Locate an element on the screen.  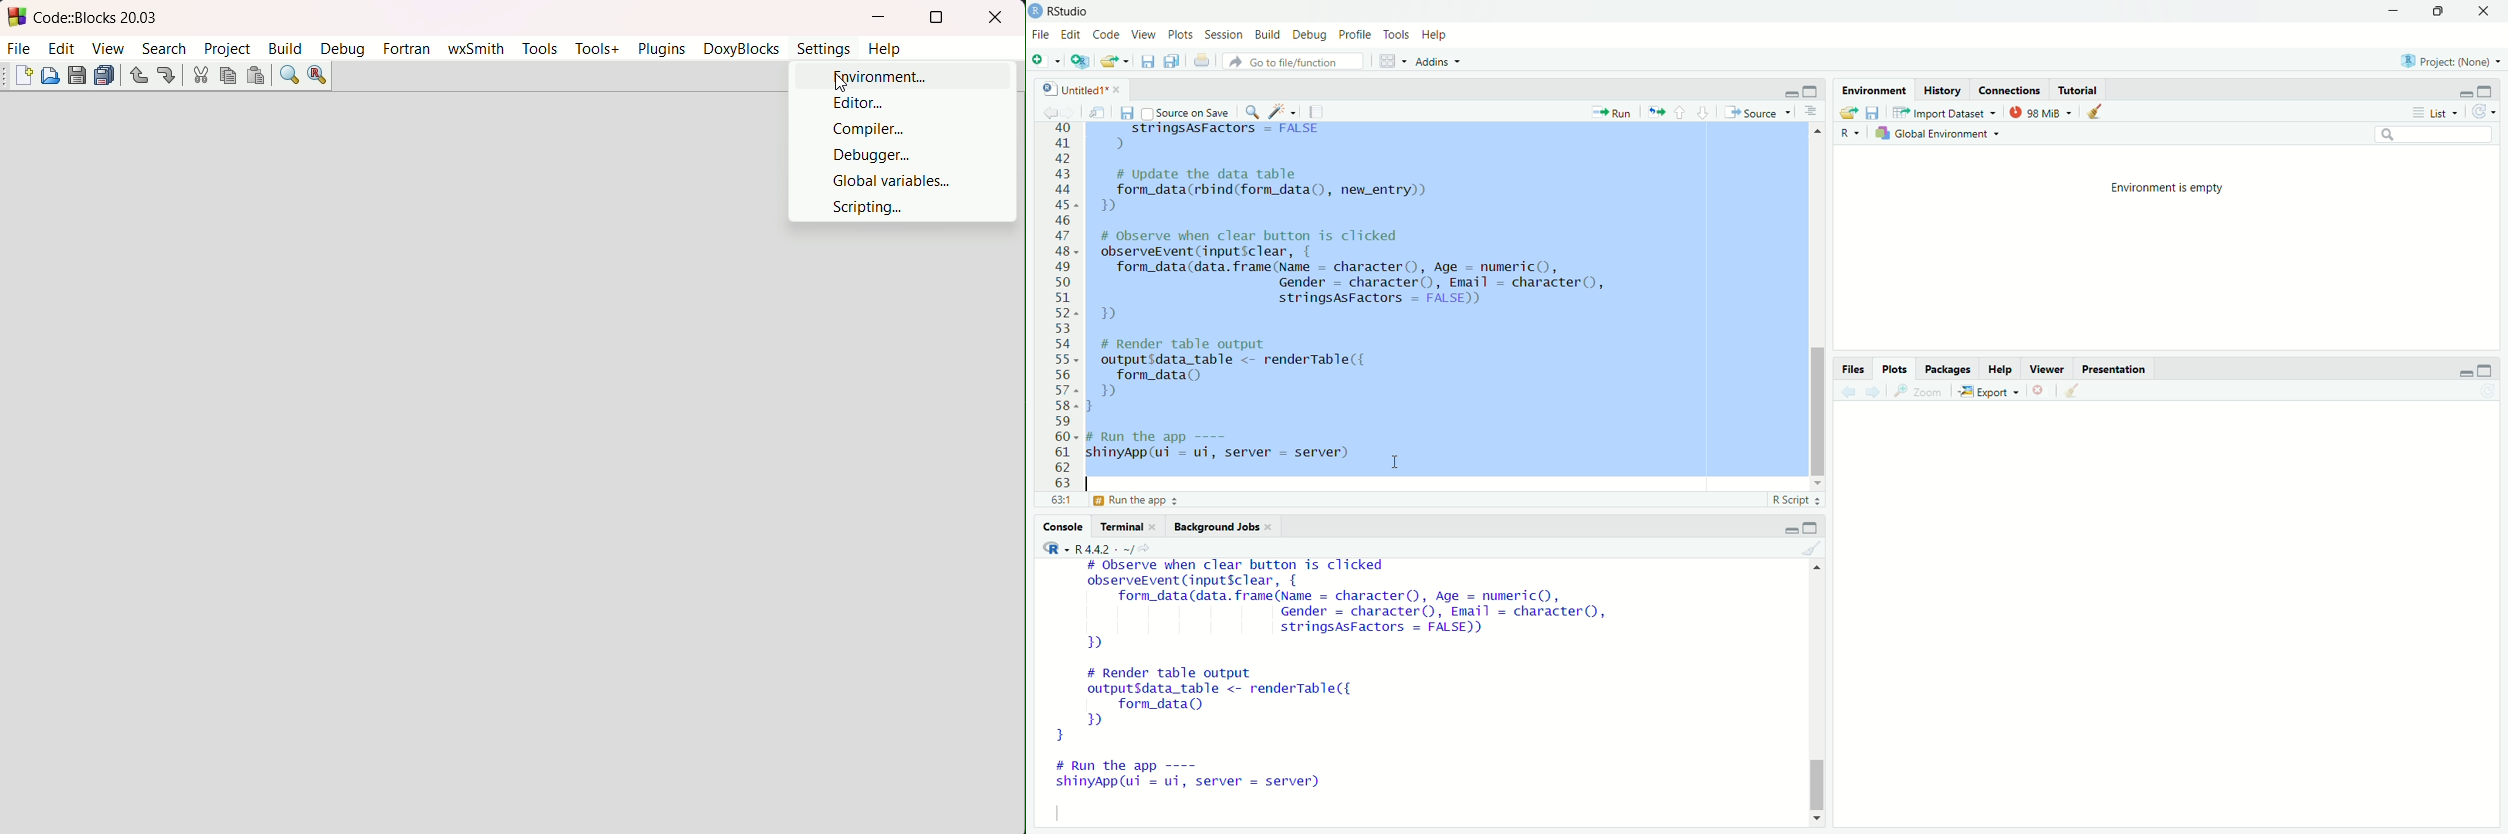
show in new window is located at coordinates (1097, 110).